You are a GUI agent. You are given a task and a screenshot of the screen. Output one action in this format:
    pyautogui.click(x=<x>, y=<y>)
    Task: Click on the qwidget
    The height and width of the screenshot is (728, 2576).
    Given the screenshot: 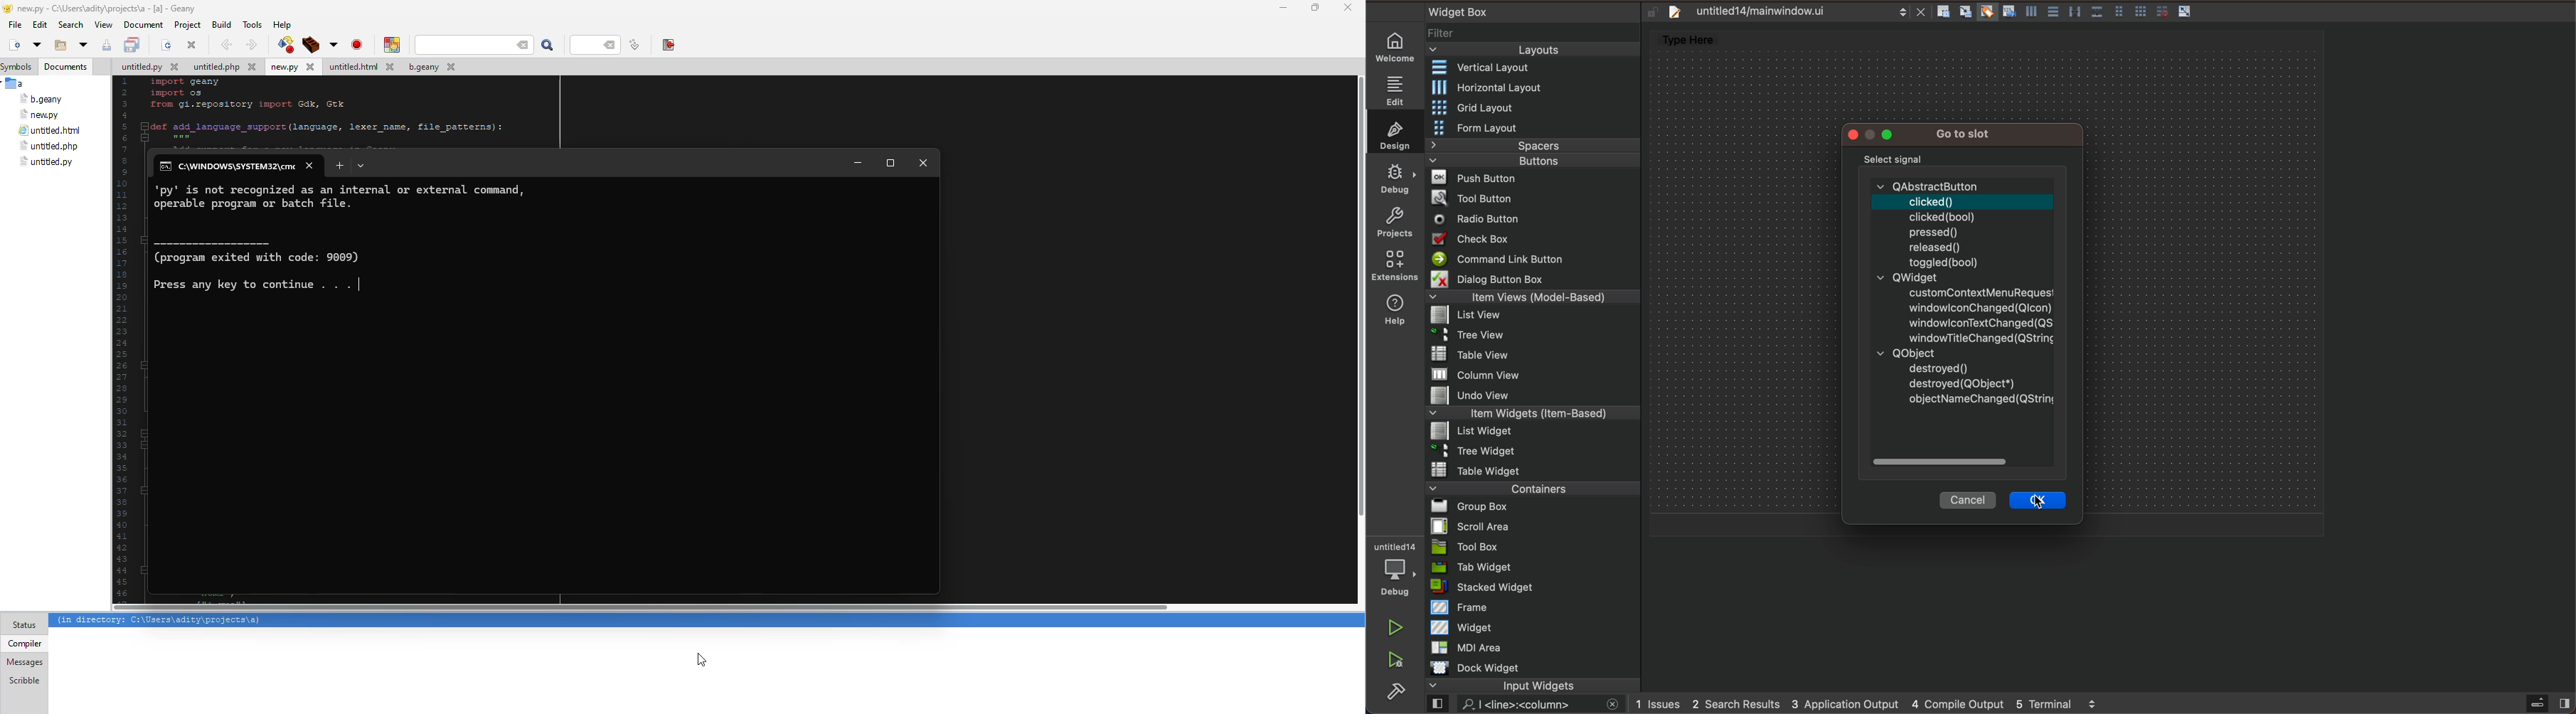 What is the action you would take?
    pyautogui.click(x=1963, y=308)
    